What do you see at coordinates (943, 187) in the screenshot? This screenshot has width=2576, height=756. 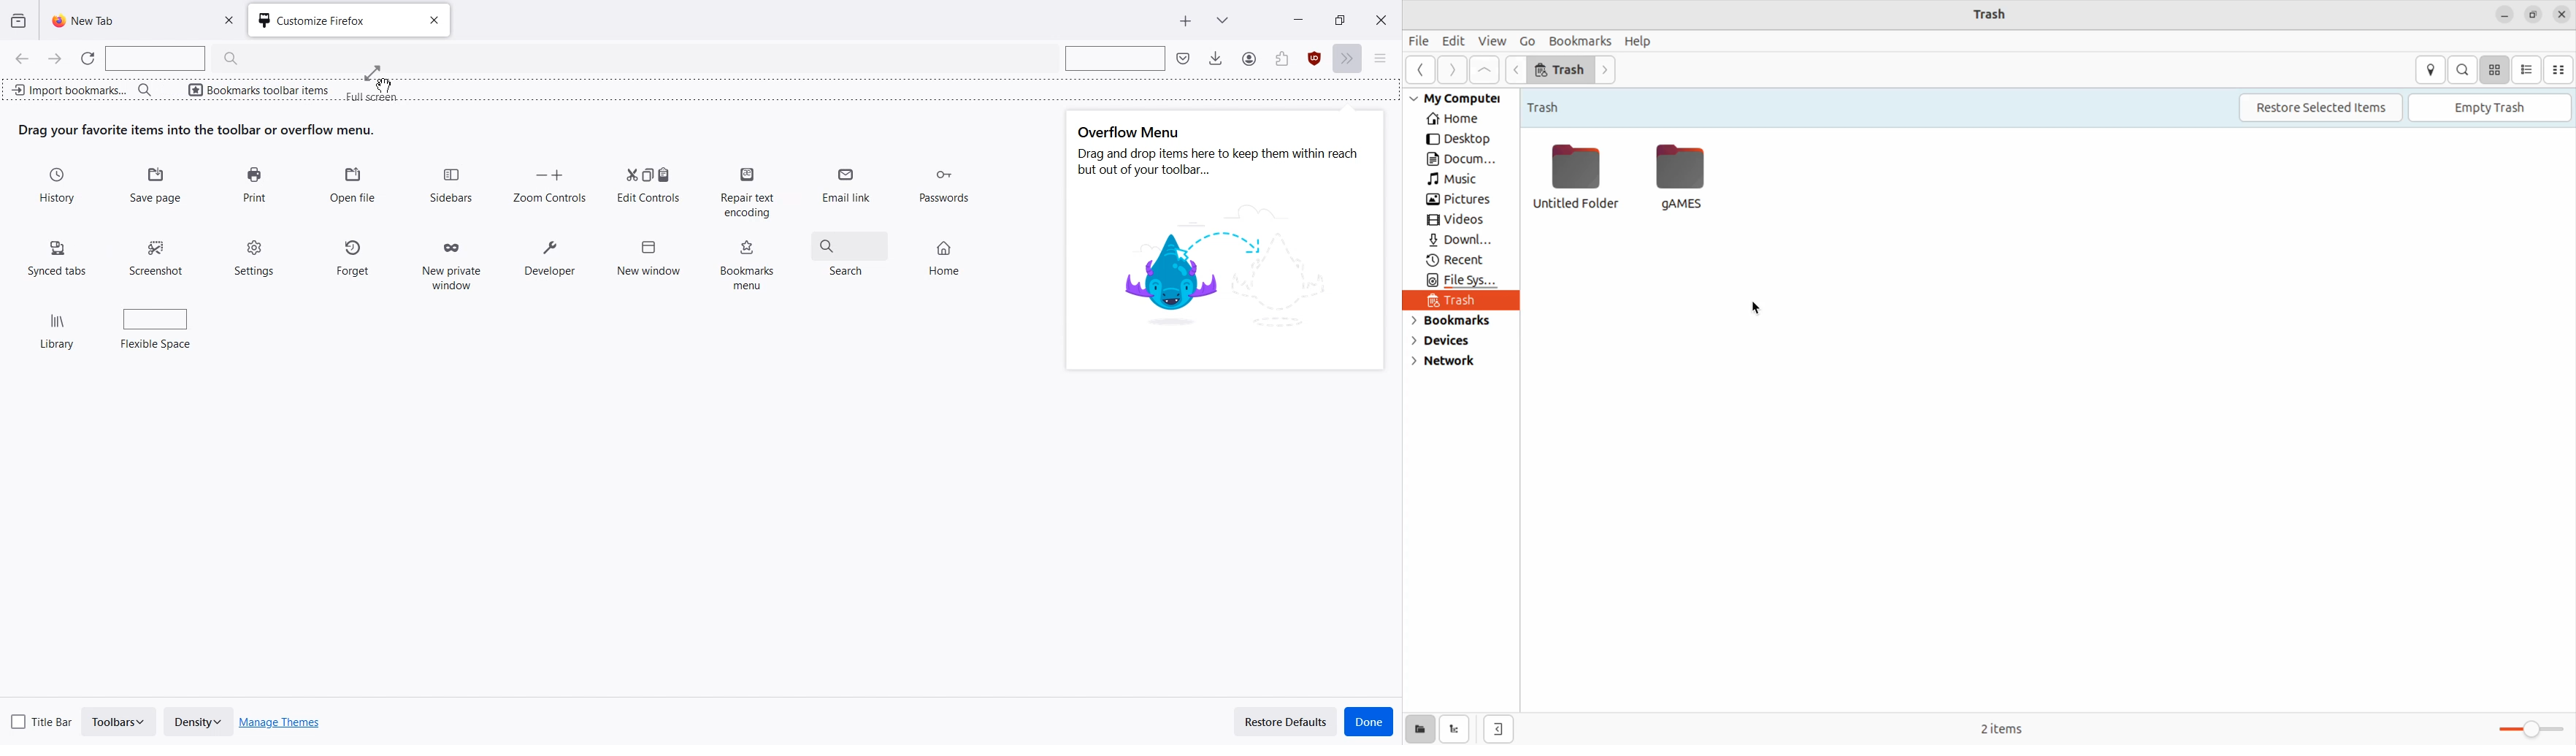 I see `Passwords` at bounding box center [943, 187].